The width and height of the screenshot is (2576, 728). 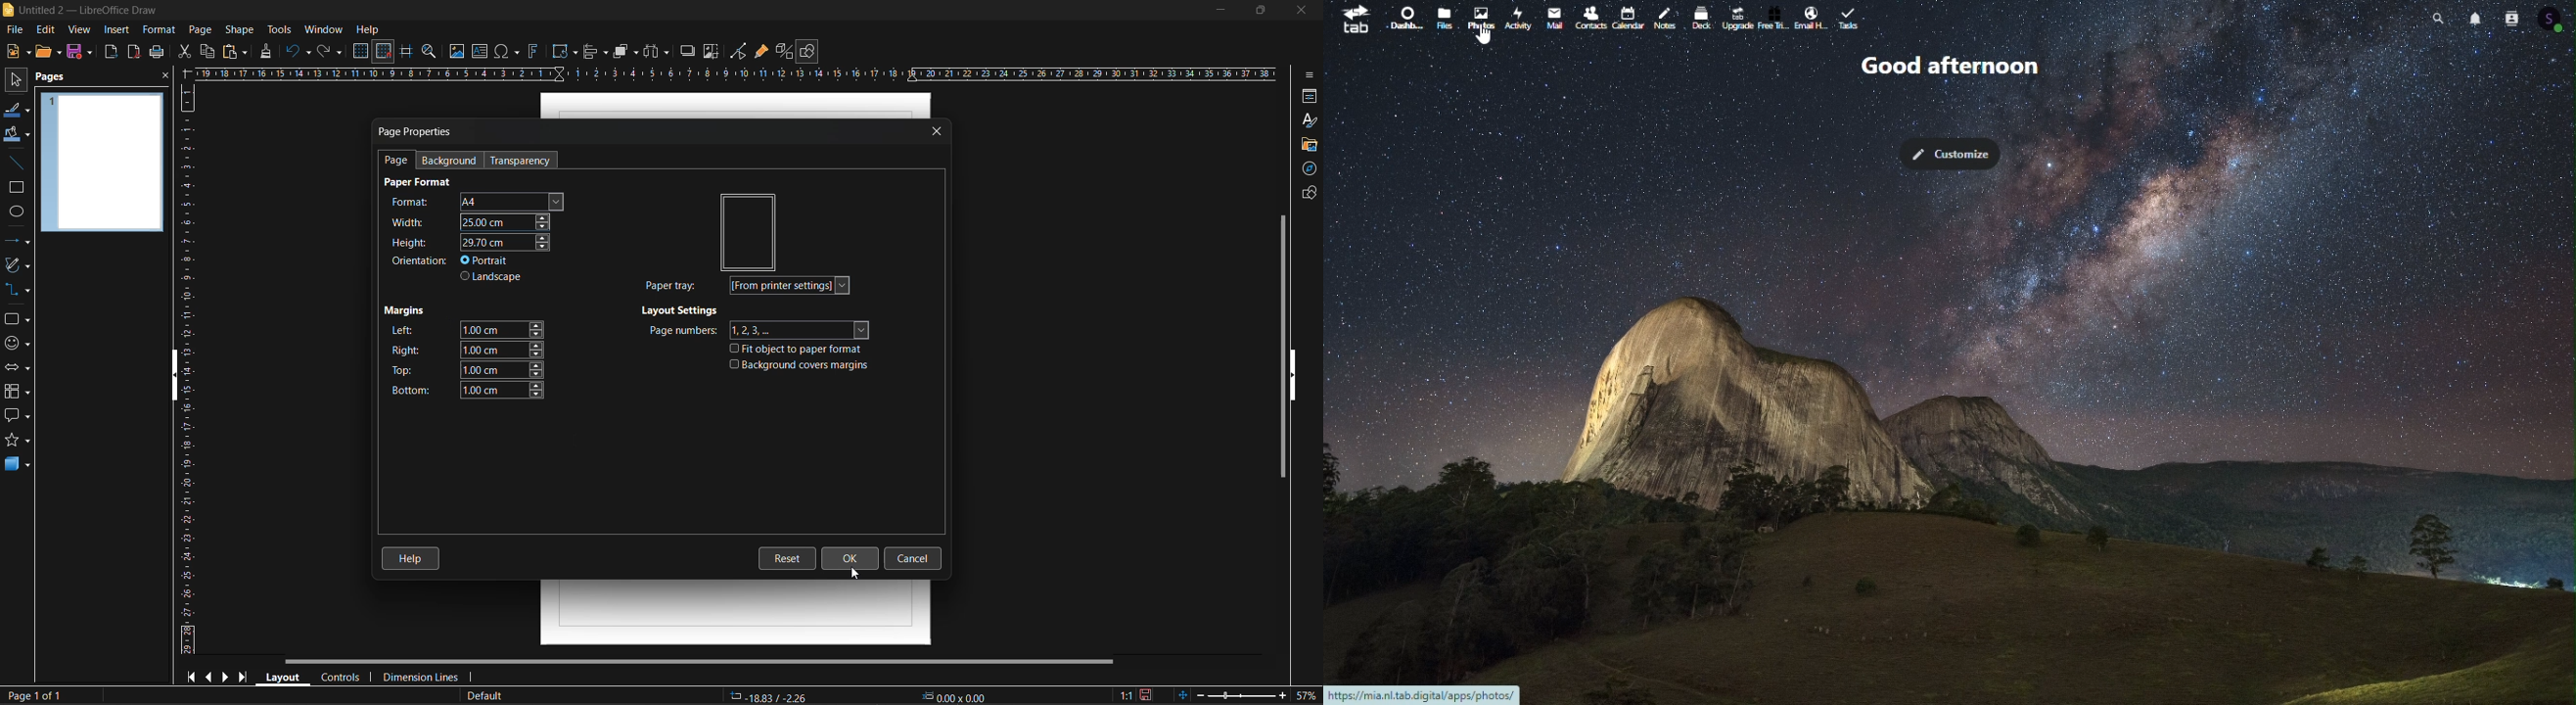 I want to click on tab, so click(x=1349, y=22).